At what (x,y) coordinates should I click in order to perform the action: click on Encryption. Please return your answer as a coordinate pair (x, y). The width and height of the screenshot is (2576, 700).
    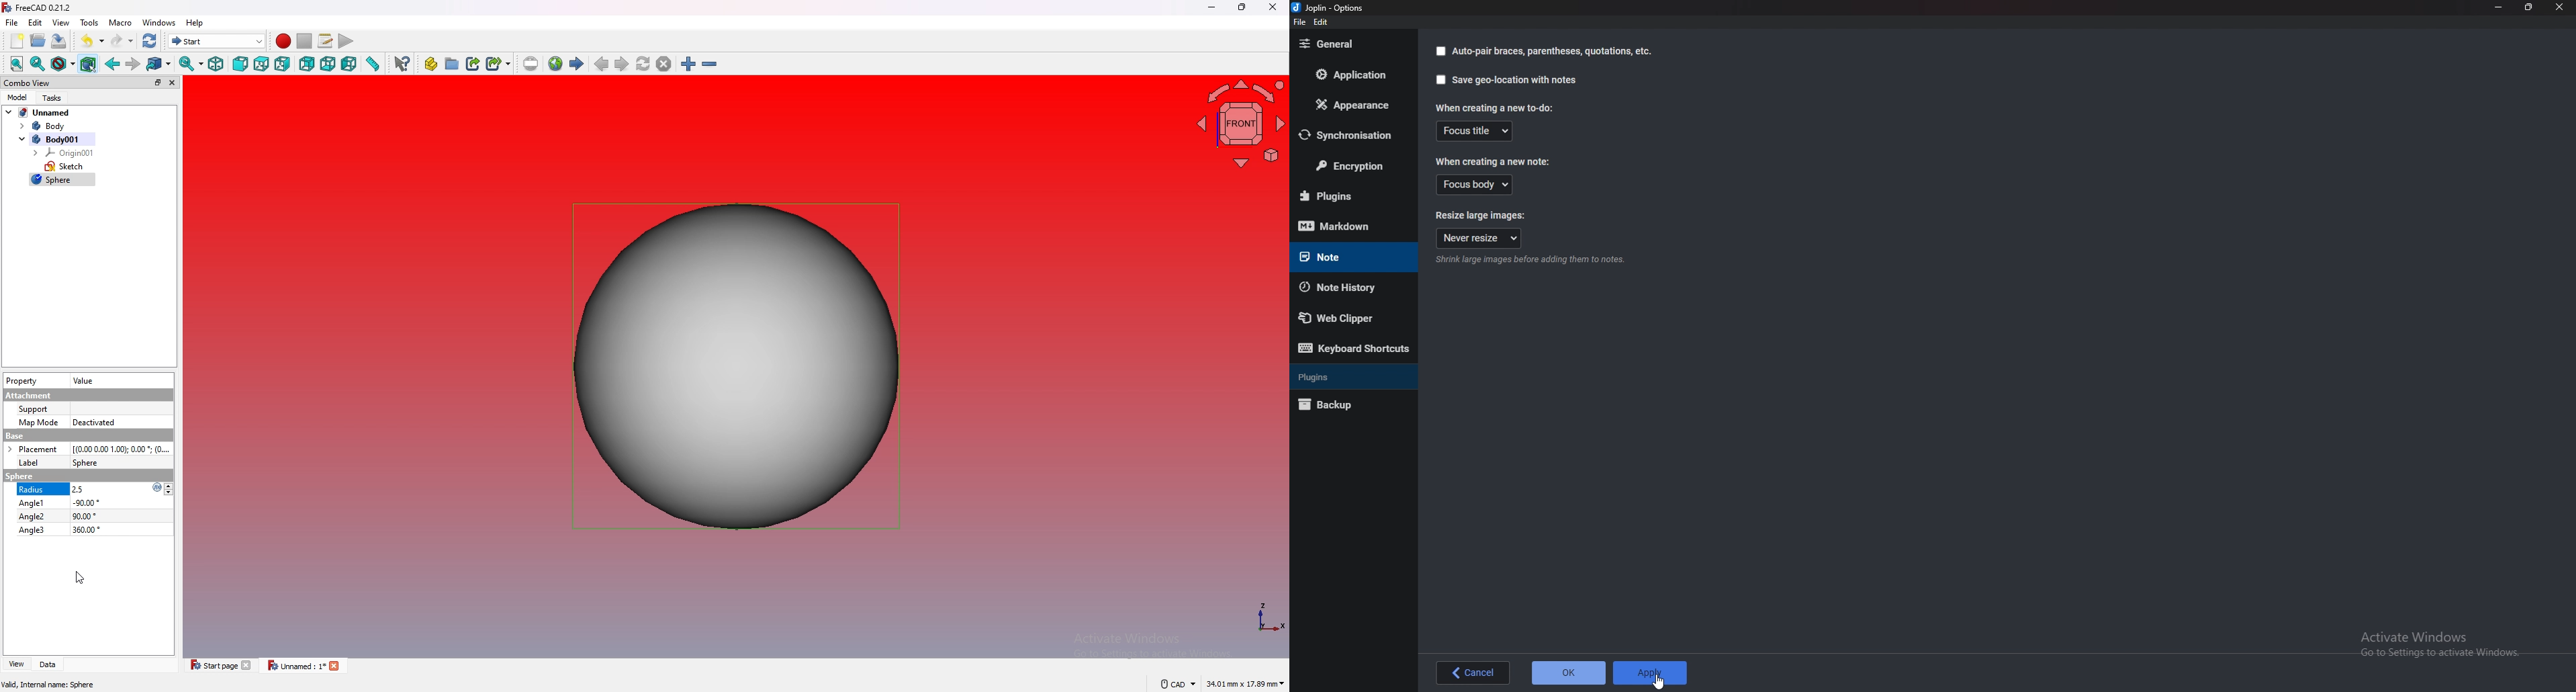
    Looking at the image, I should click on (1352, 167).